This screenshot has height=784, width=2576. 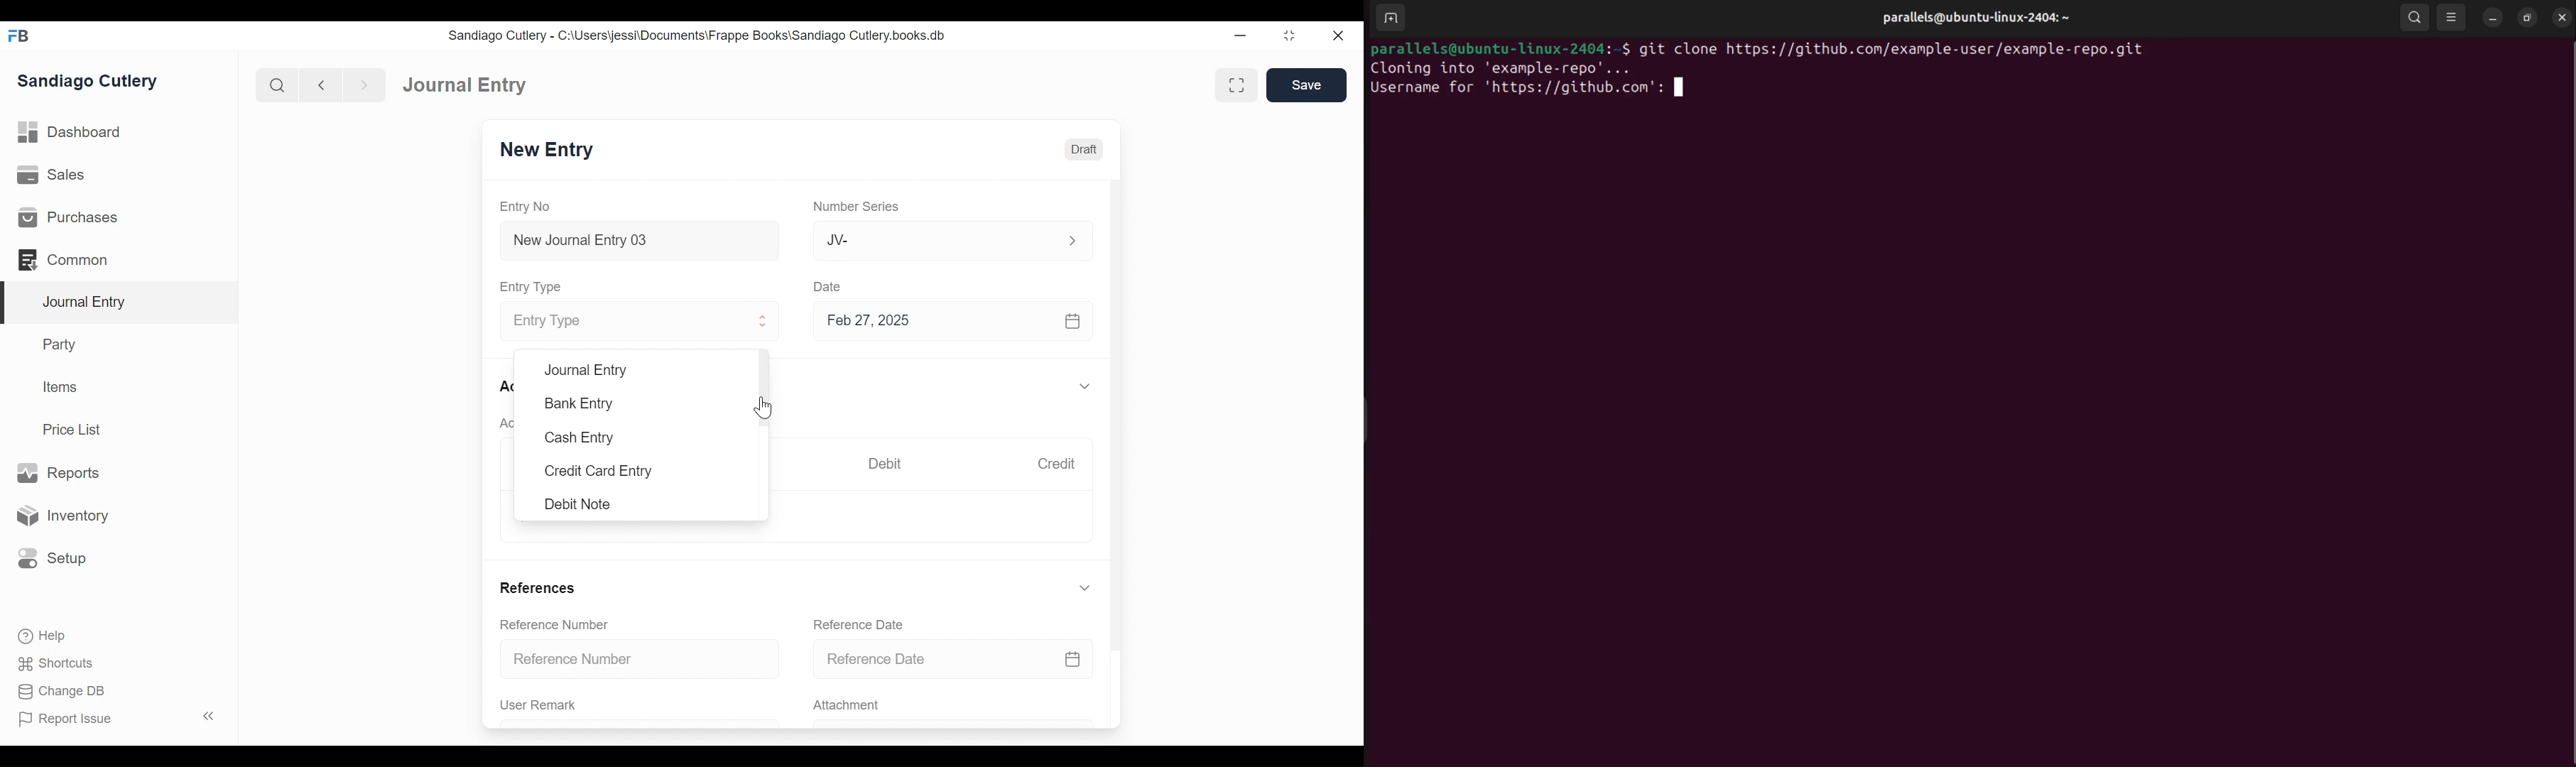 What do you see at coordinates (886, 462) in the screenshot?
I see `Debit` at bounding box center [886, 462].